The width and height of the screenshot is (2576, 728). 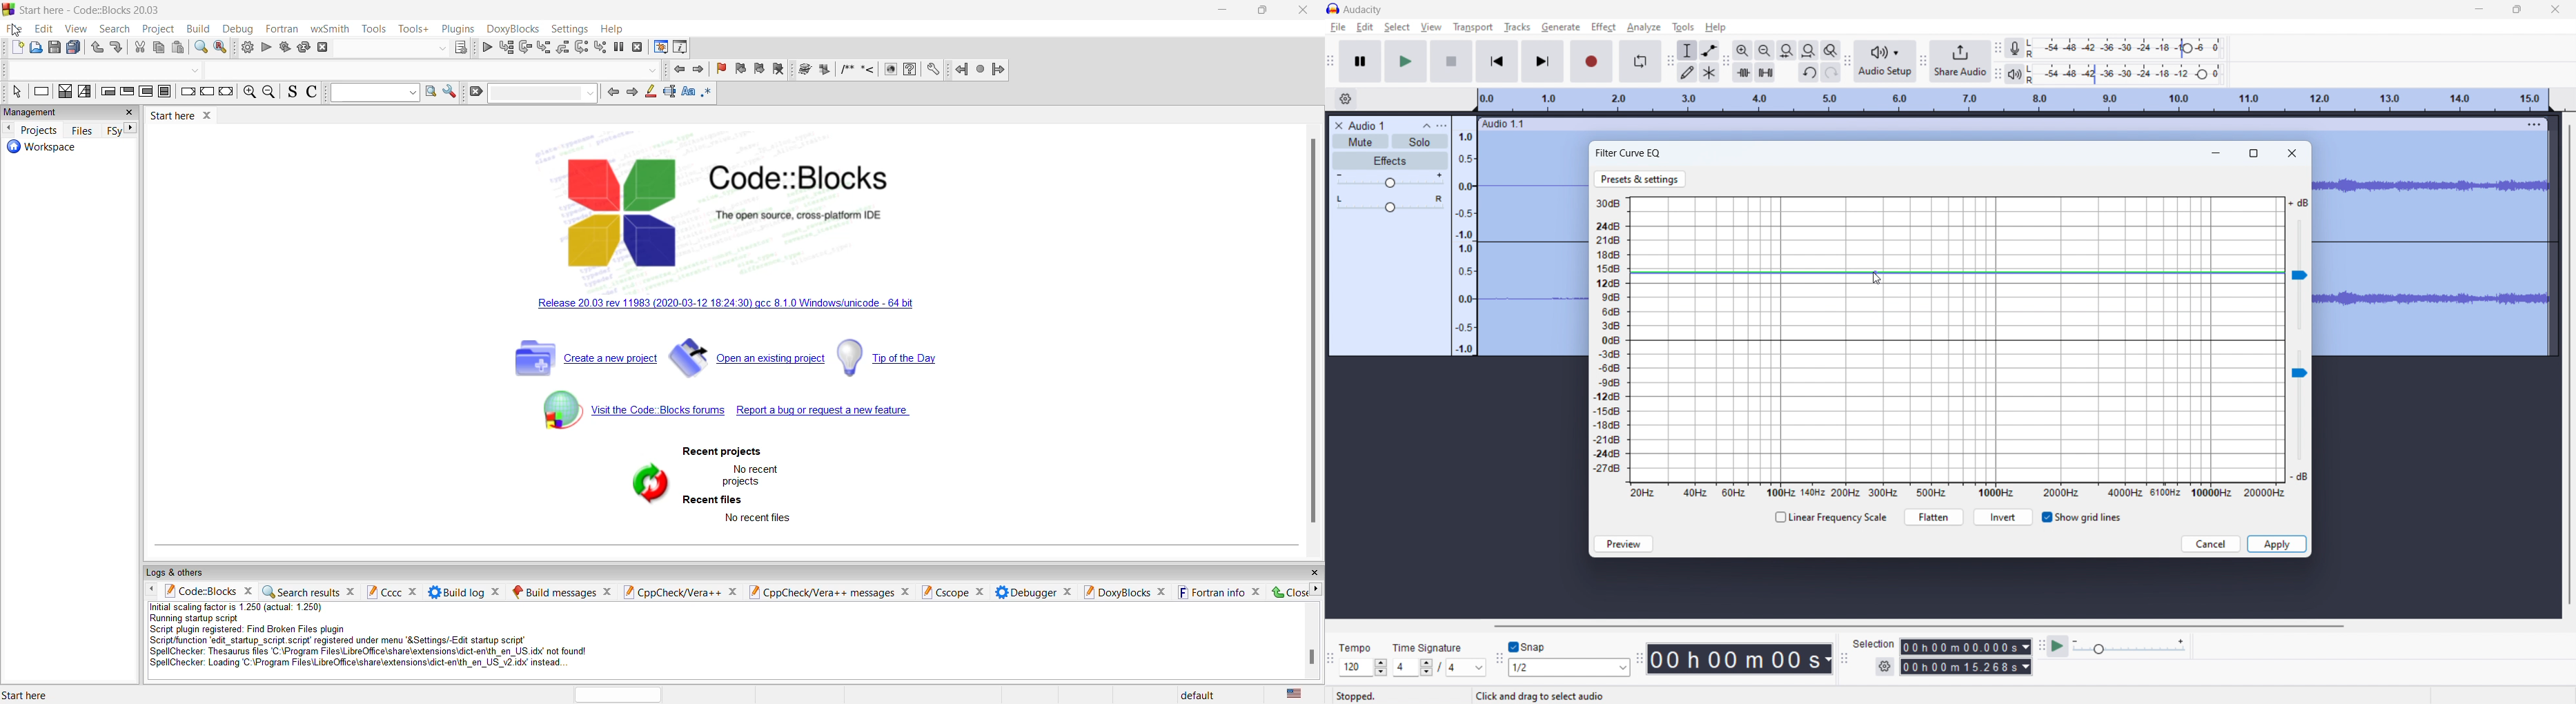 I want to click on selected text, so click(x=670, y=91).